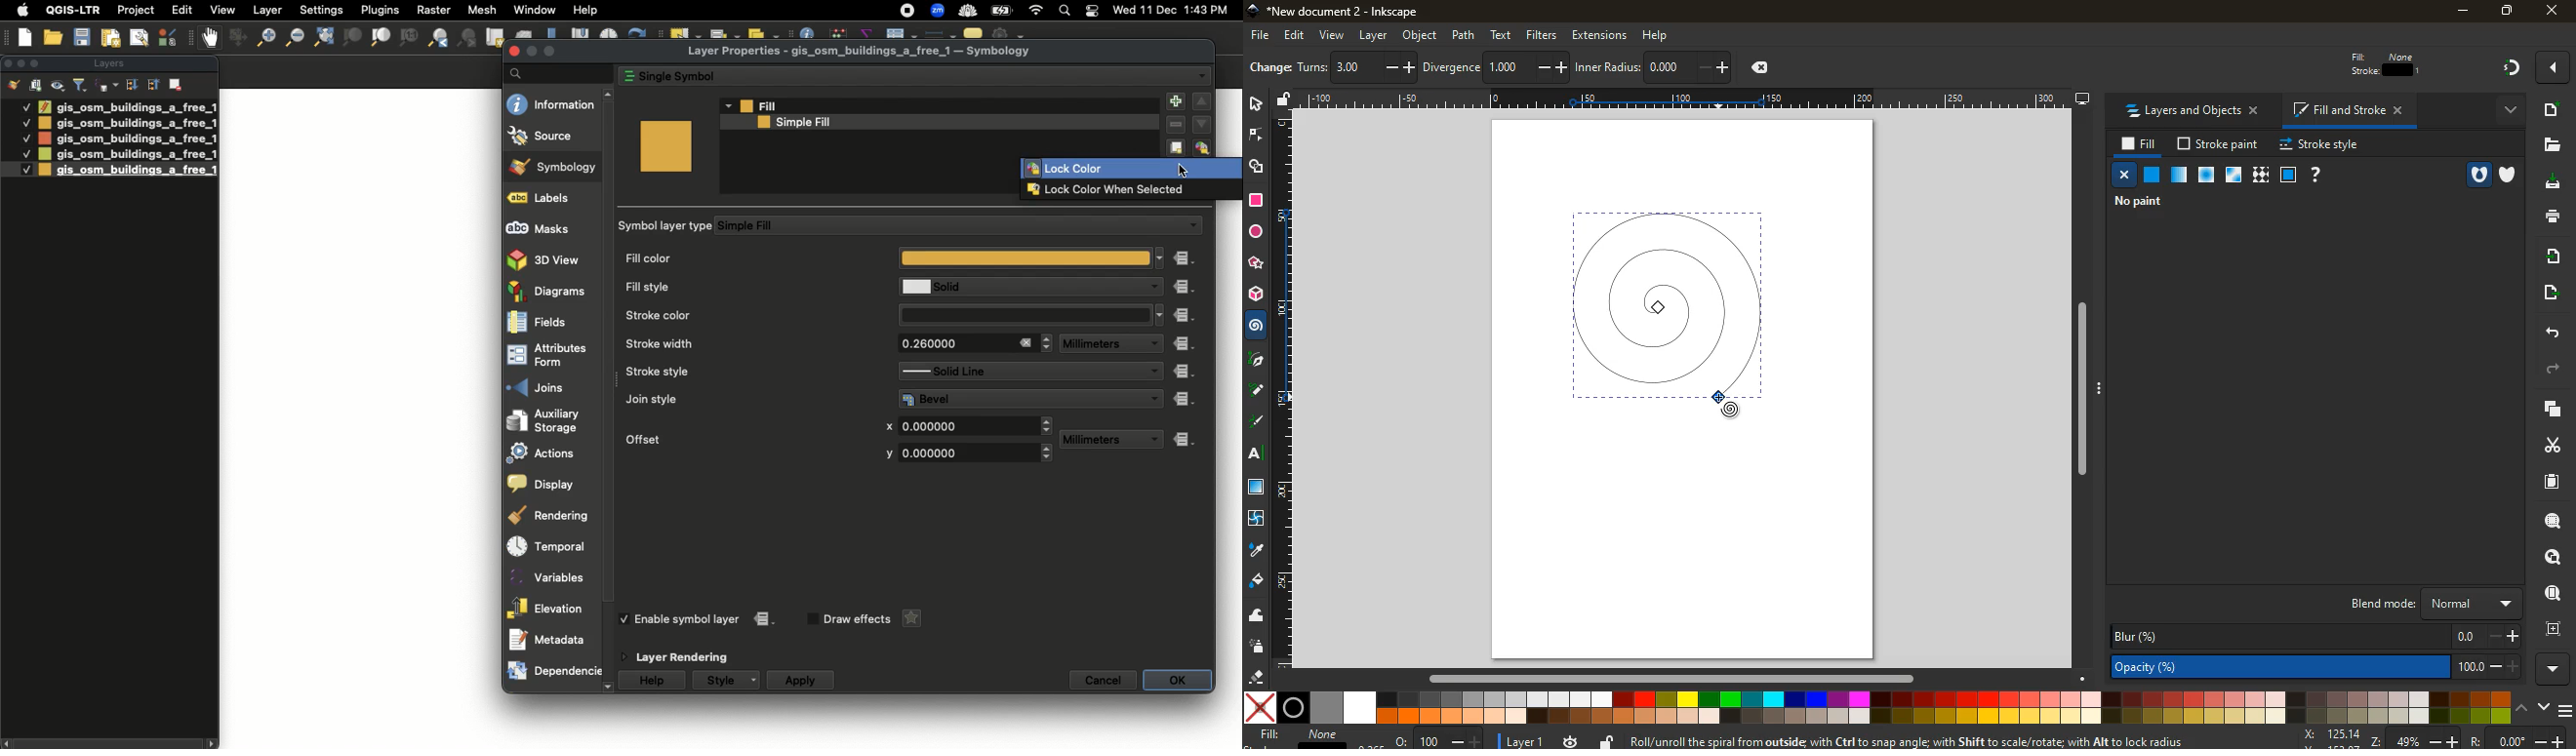 Image resolution: width=2576 pixels, height=756 pixels. Describe the element at coordinates (59, 85) in the screenshot. I see `Manage map themes` at that location.